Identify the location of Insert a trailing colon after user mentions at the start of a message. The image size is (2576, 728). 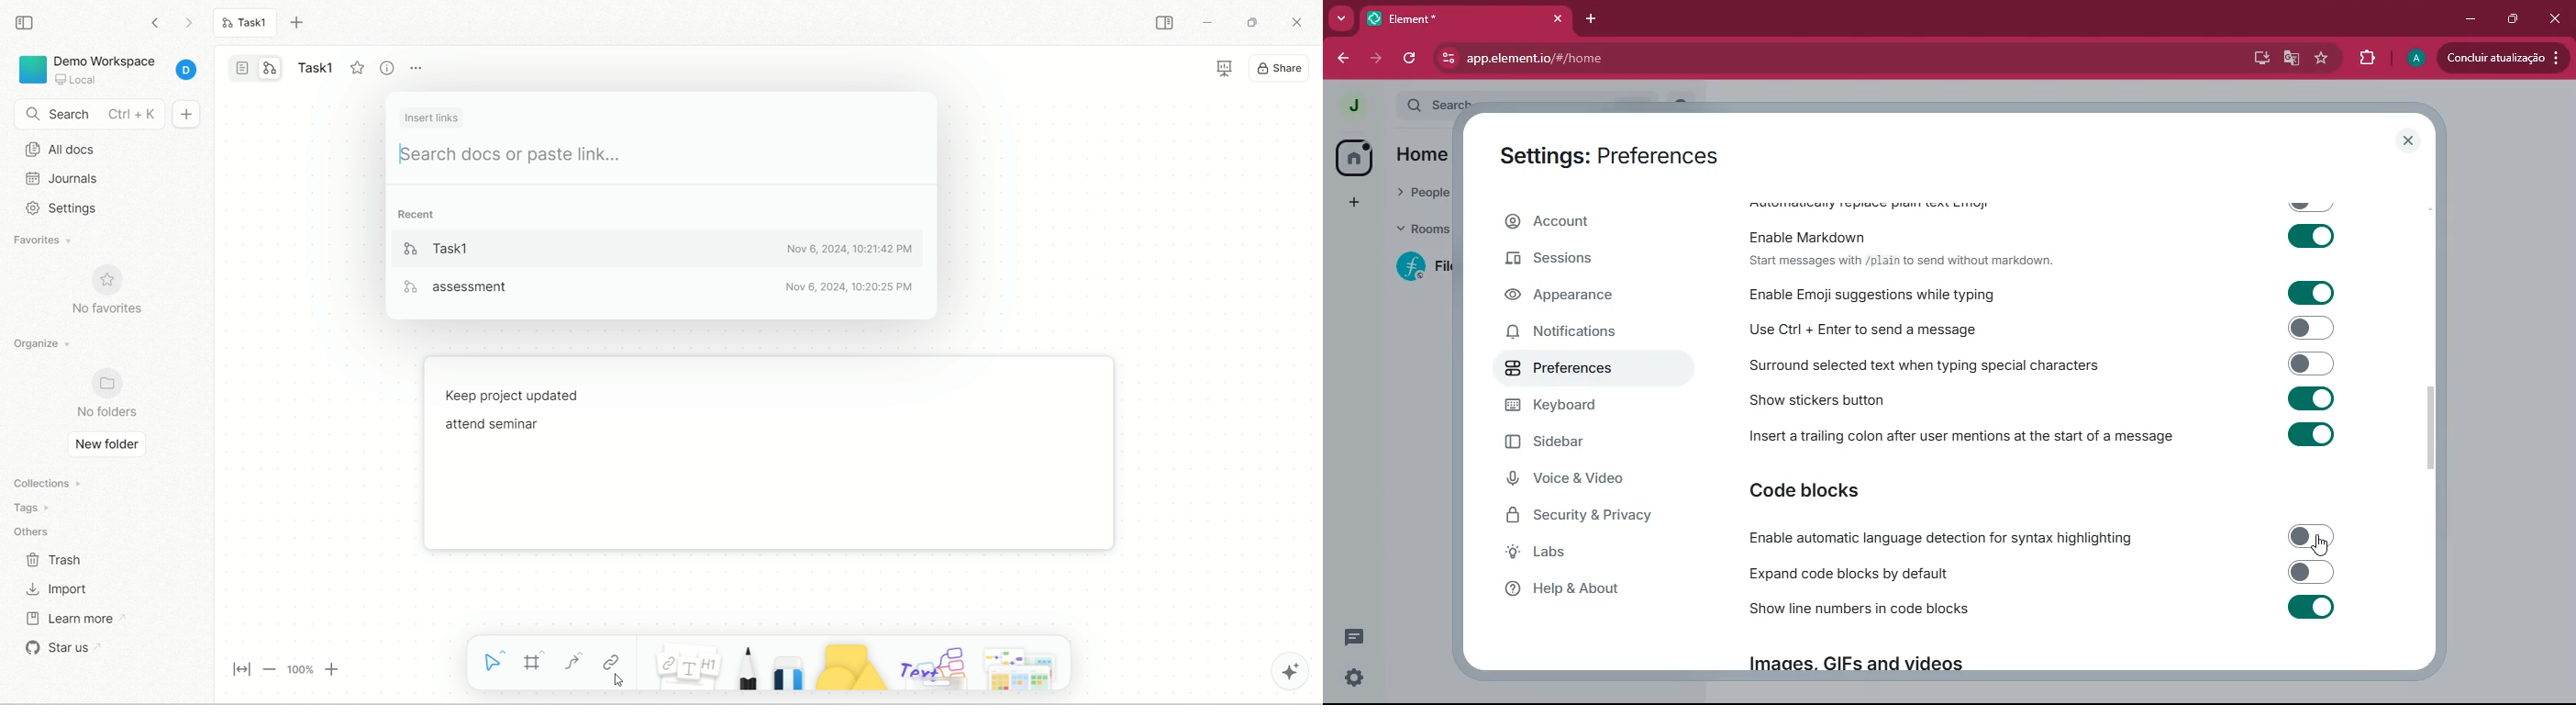
(2046, 433).